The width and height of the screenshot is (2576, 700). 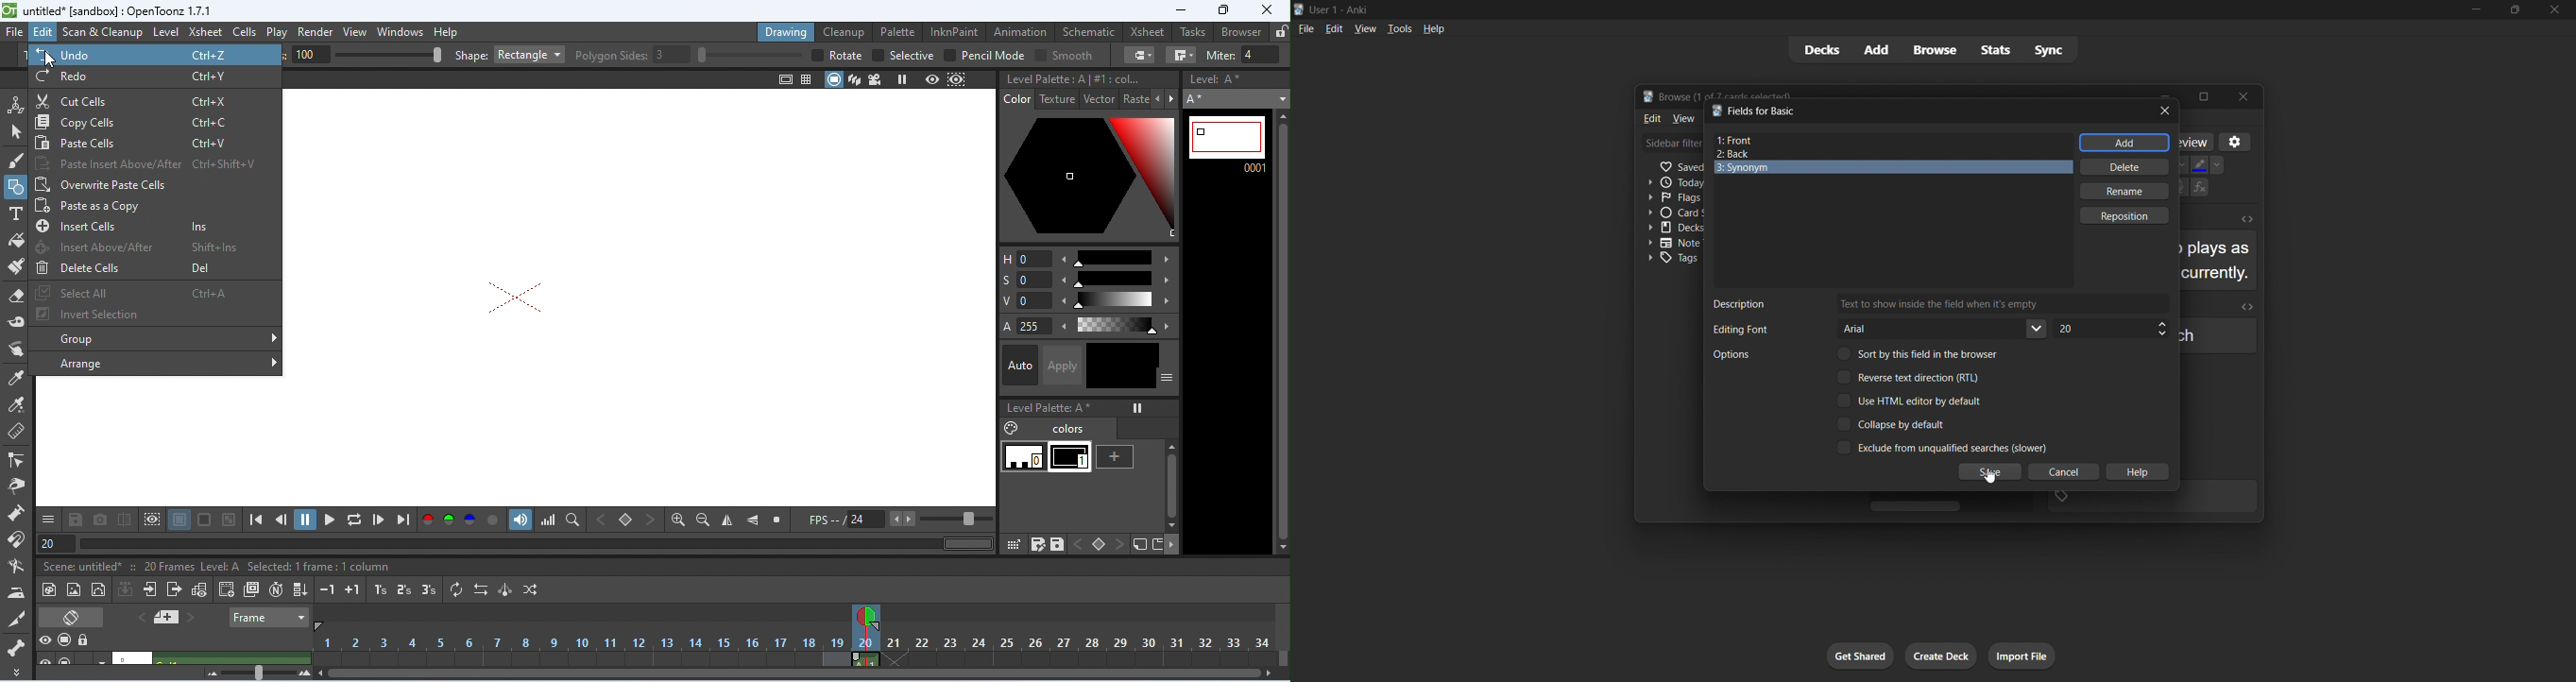 What do you see at coordinates (147, 163) in the screenshot?
I see `paste insert above/ after` at bounding box center [147, 163].